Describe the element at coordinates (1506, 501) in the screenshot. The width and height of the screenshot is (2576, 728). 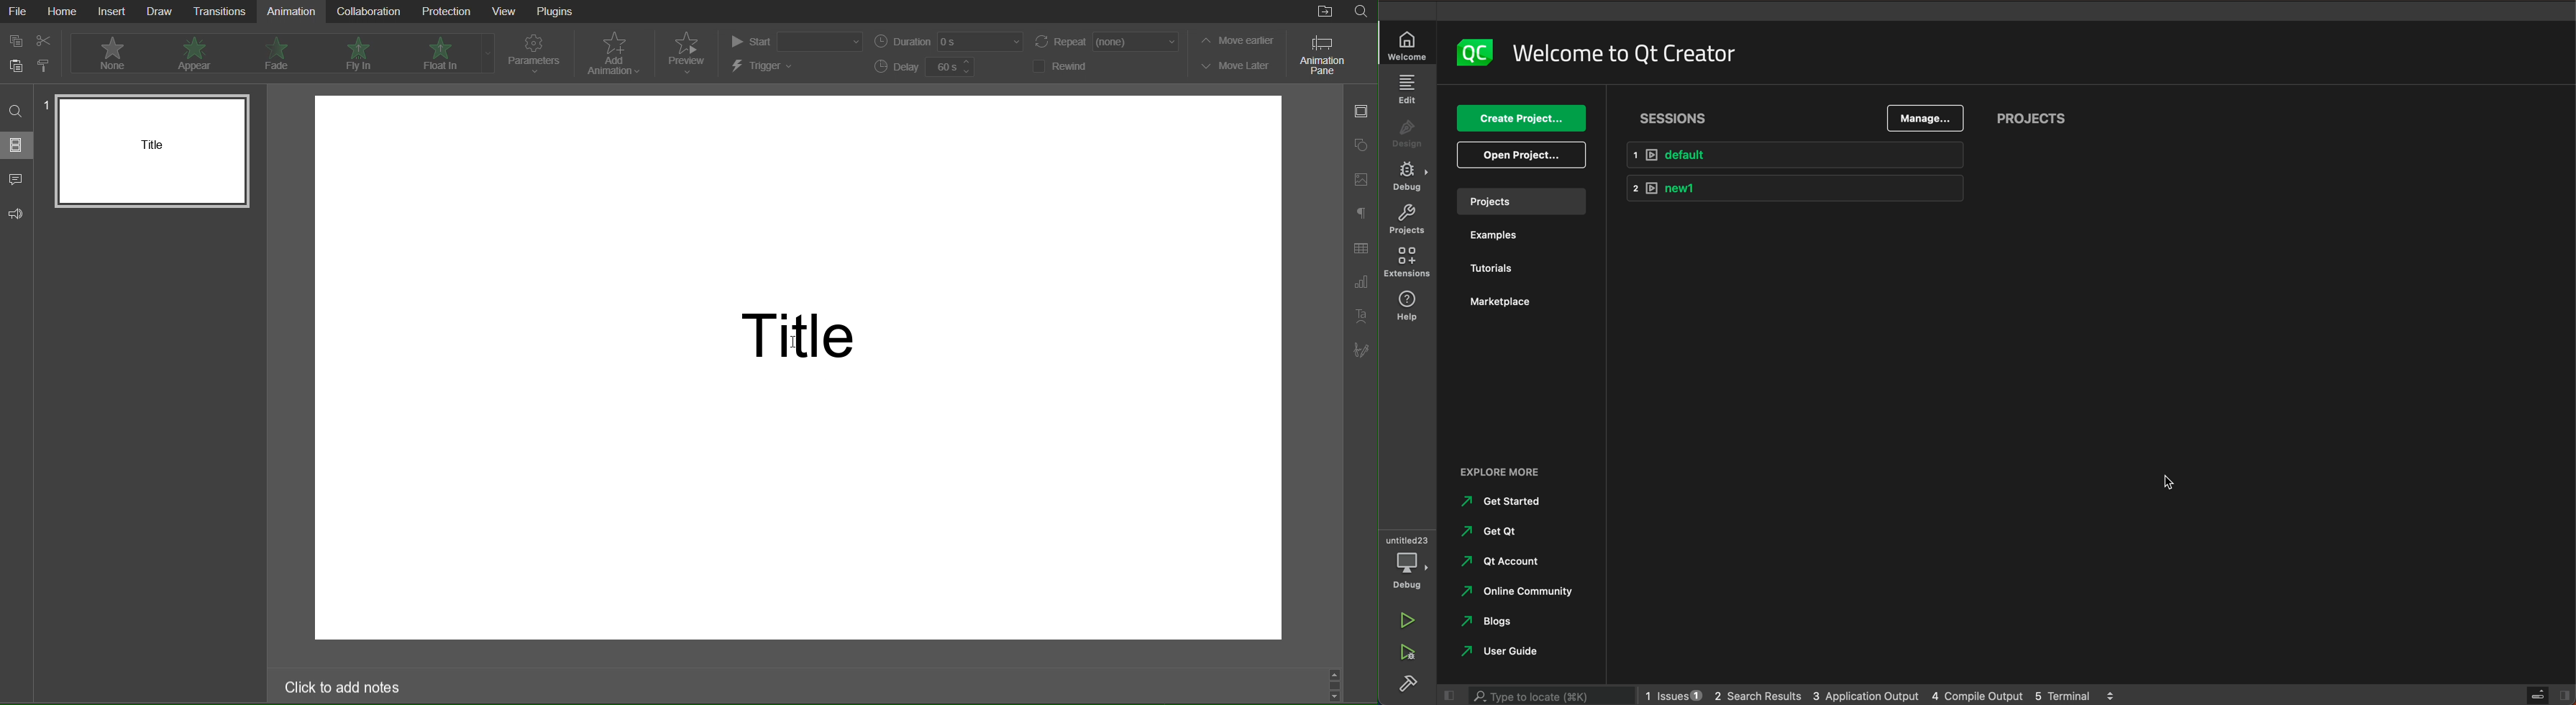
I see `get started` at that location.